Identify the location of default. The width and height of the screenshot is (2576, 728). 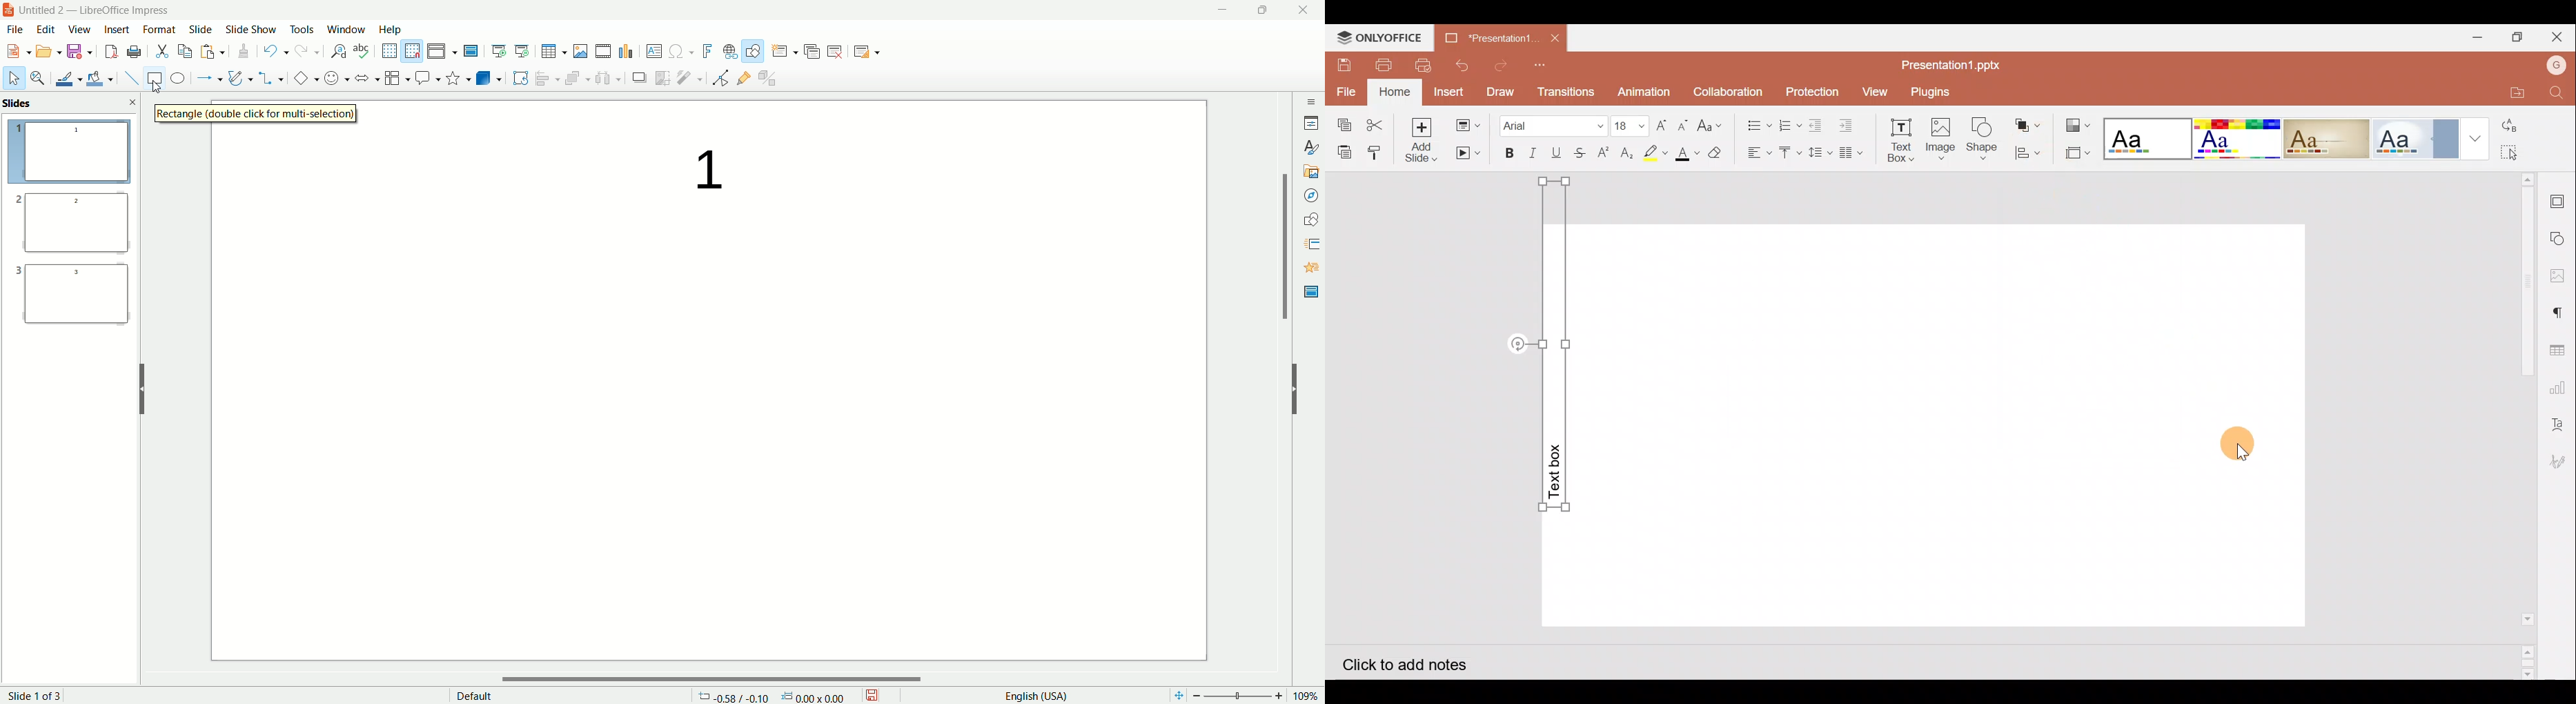
(473, 694).